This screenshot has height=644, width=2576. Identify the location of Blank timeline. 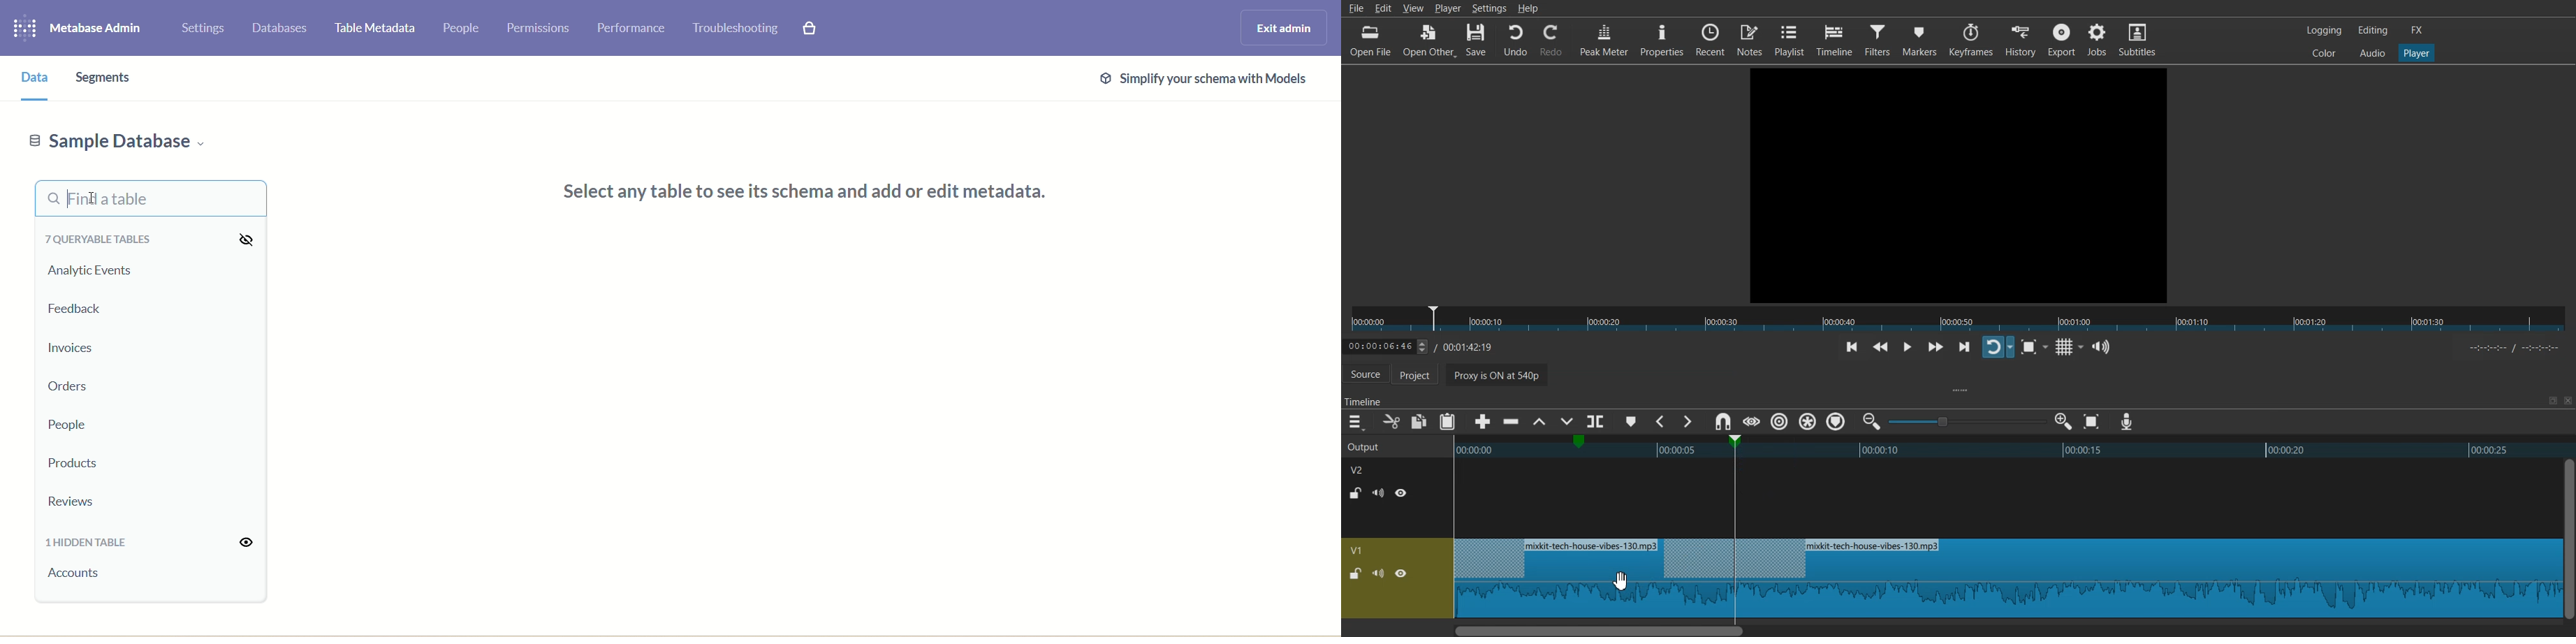
(2002, 578).